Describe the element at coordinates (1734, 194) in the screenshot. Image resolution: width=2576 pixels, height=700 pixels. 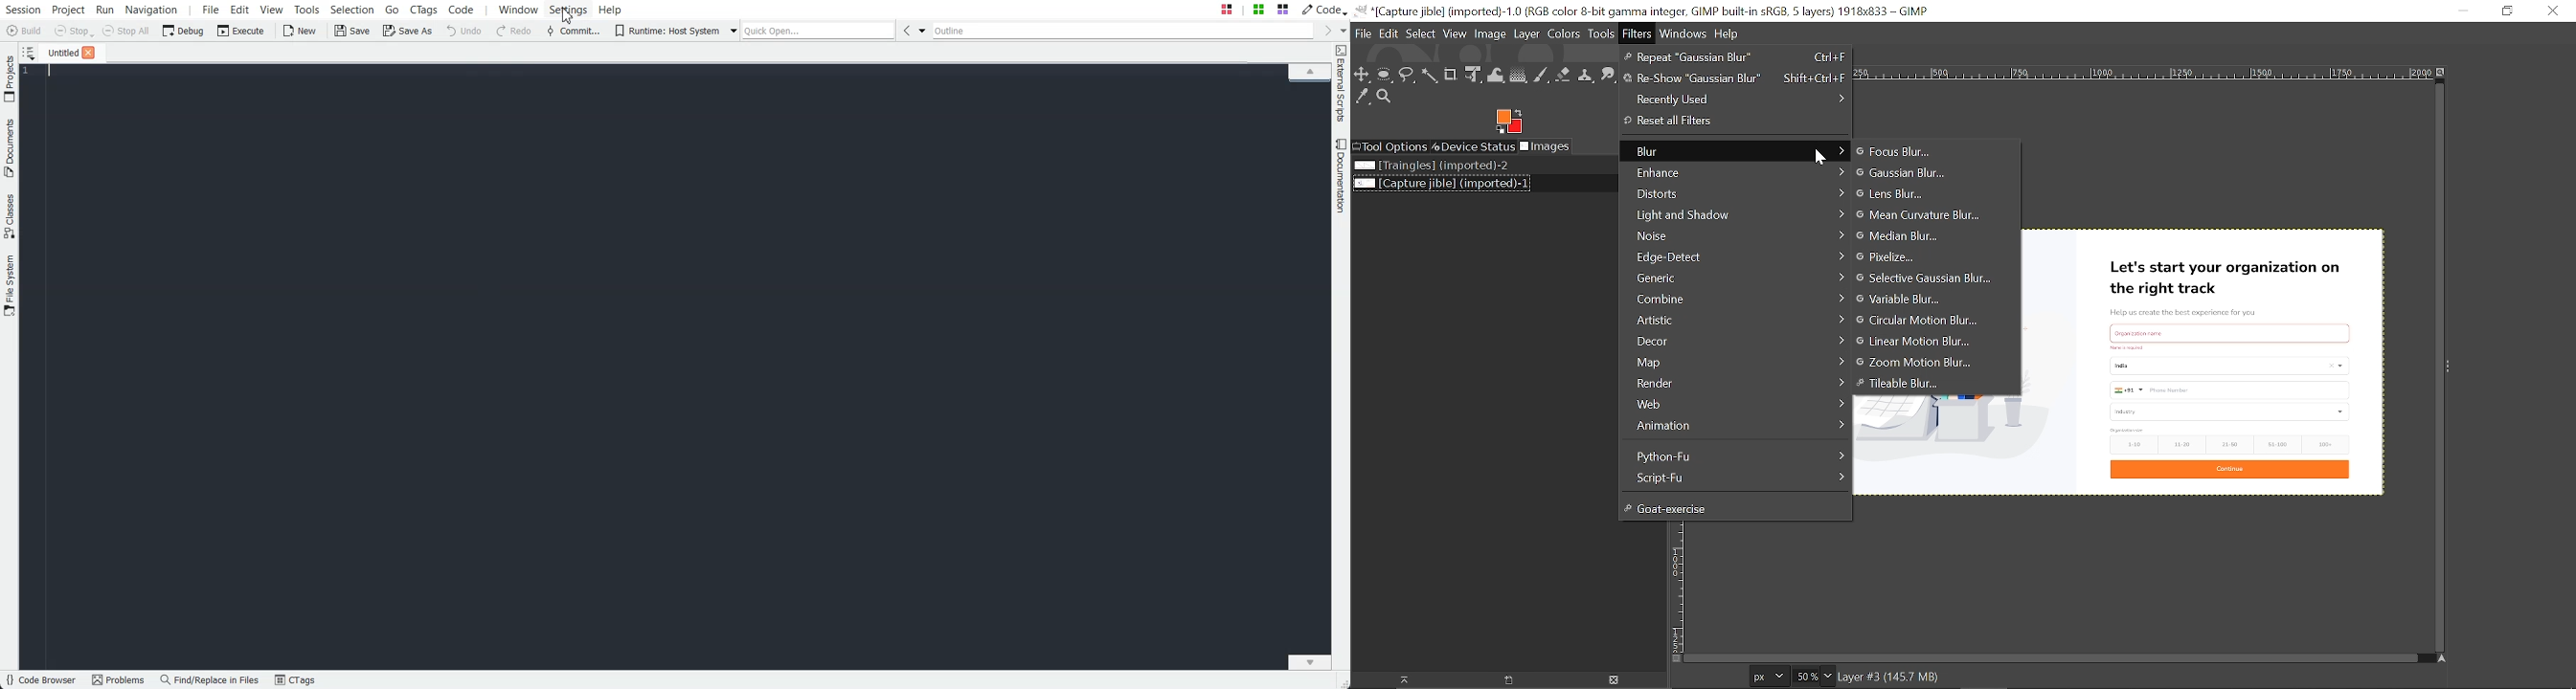
I see `Distorts` at that location.